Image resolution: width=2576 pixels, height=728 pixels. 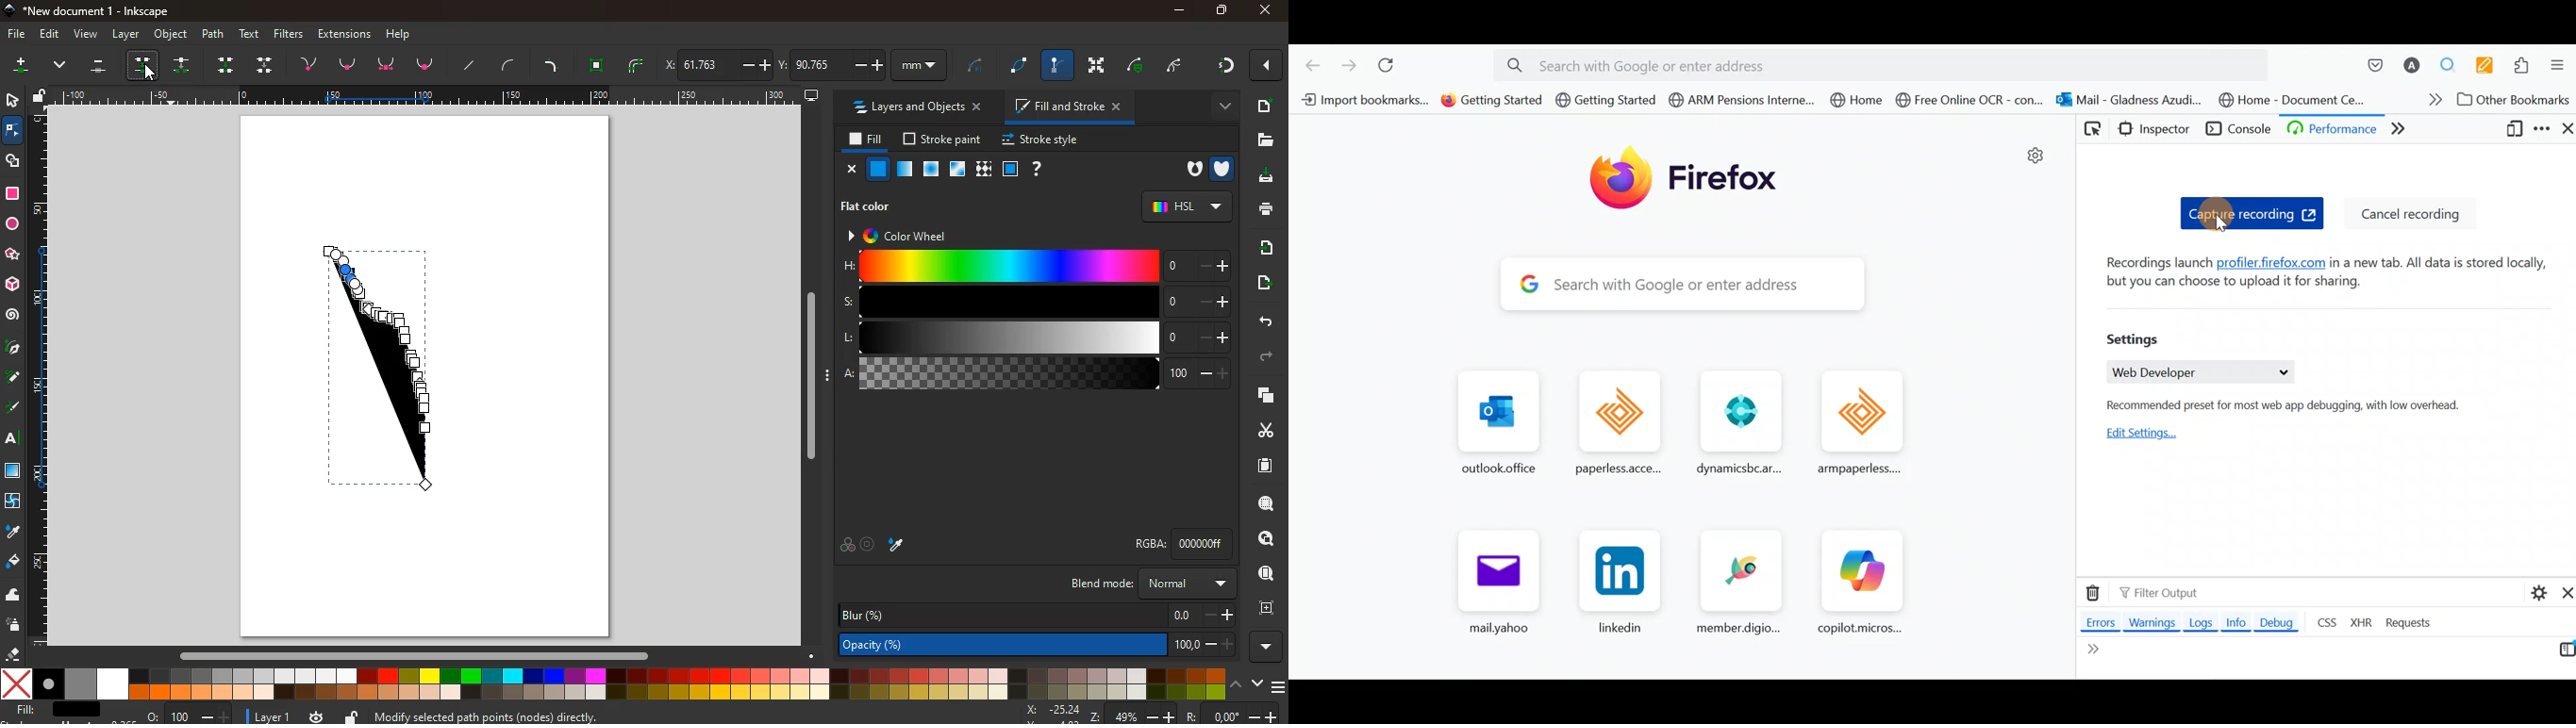 What do you see at coordinates (1267, 285) in the screenshot?
I see `send` at bounding box center [1267, 285].